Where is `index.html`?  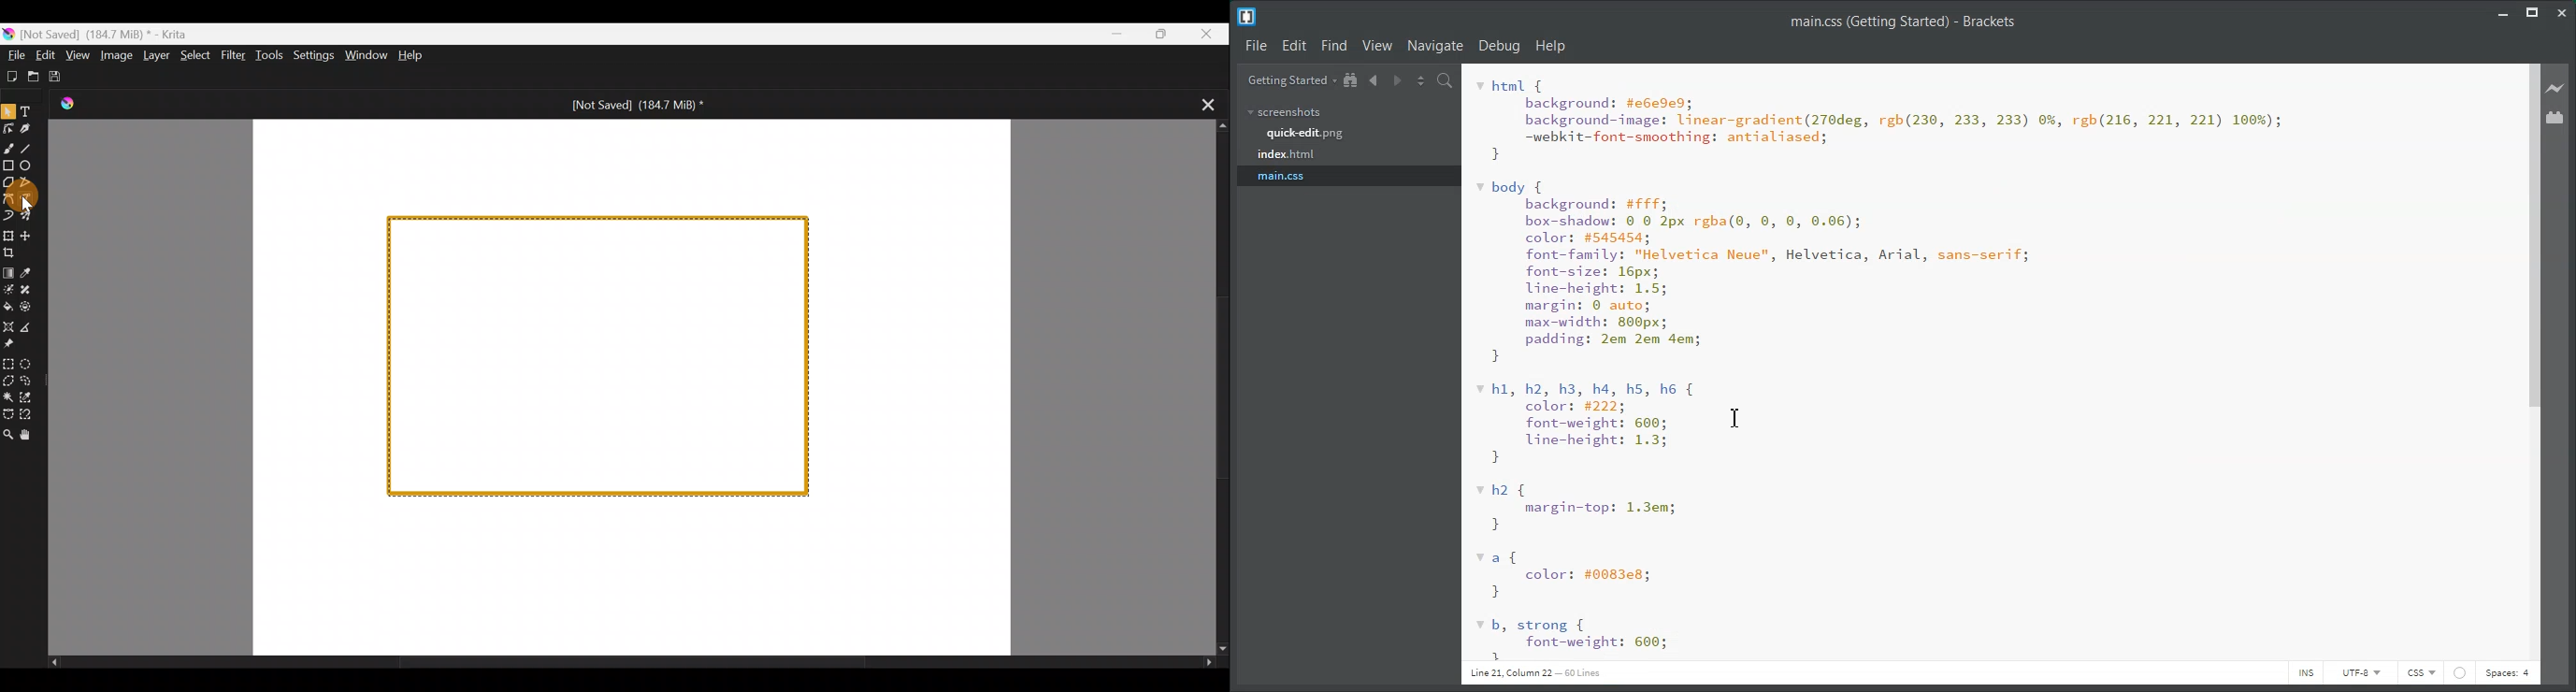
index.html is located at coordinates (1349, 154).